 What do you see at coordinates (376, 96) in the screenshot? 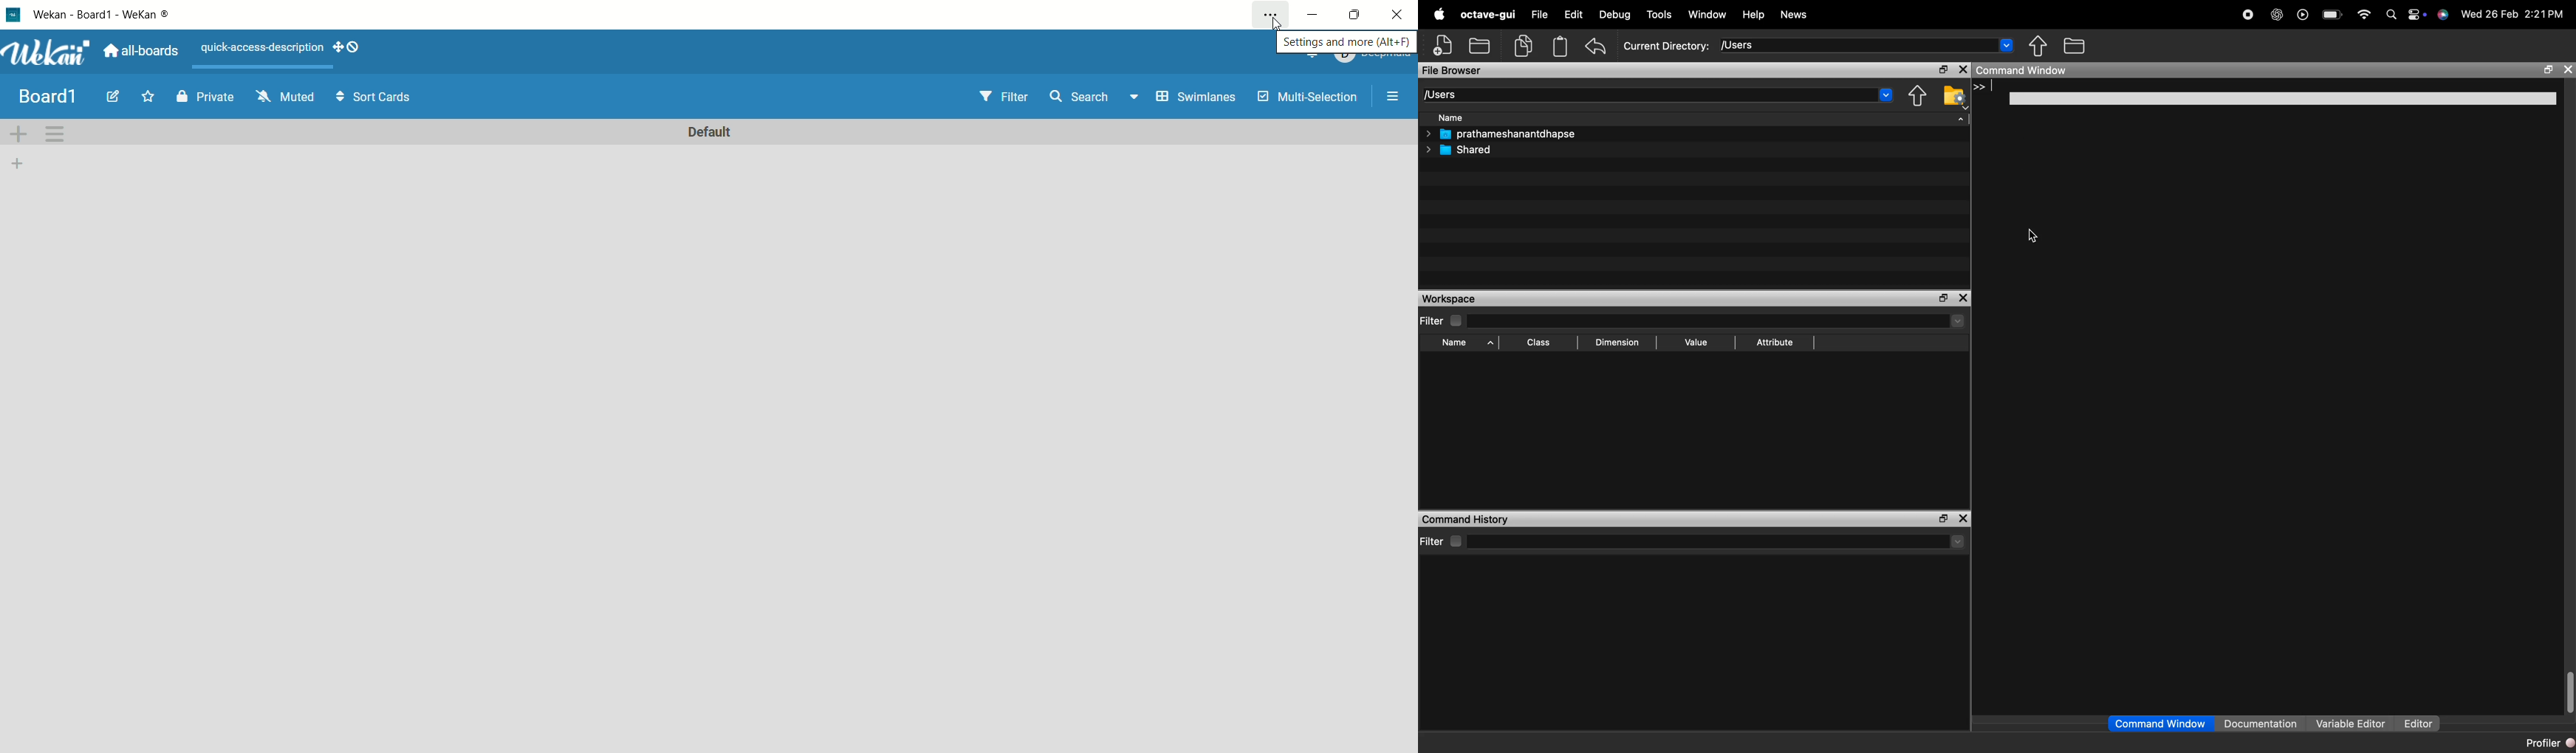
I see `sort cards` at bounding box center [376, 96].